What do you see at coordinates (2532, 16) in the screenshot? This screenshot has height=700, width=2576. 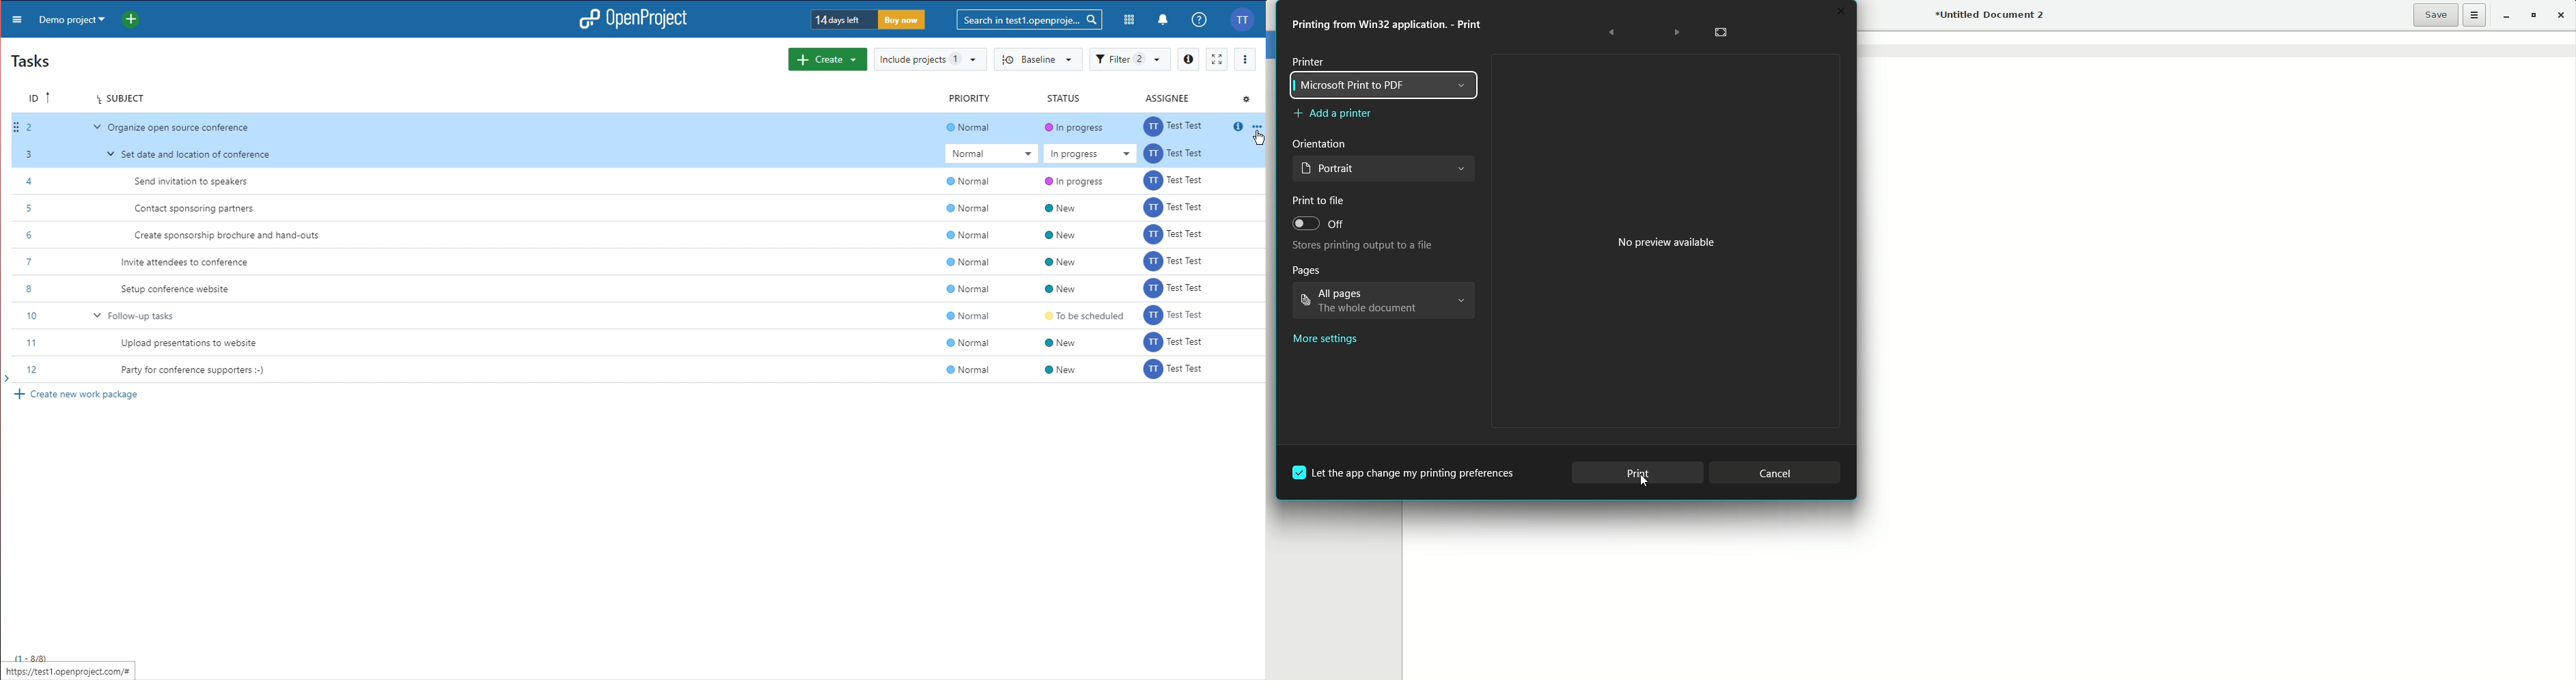 I see `Restore` at bounding box center [2532, 16].